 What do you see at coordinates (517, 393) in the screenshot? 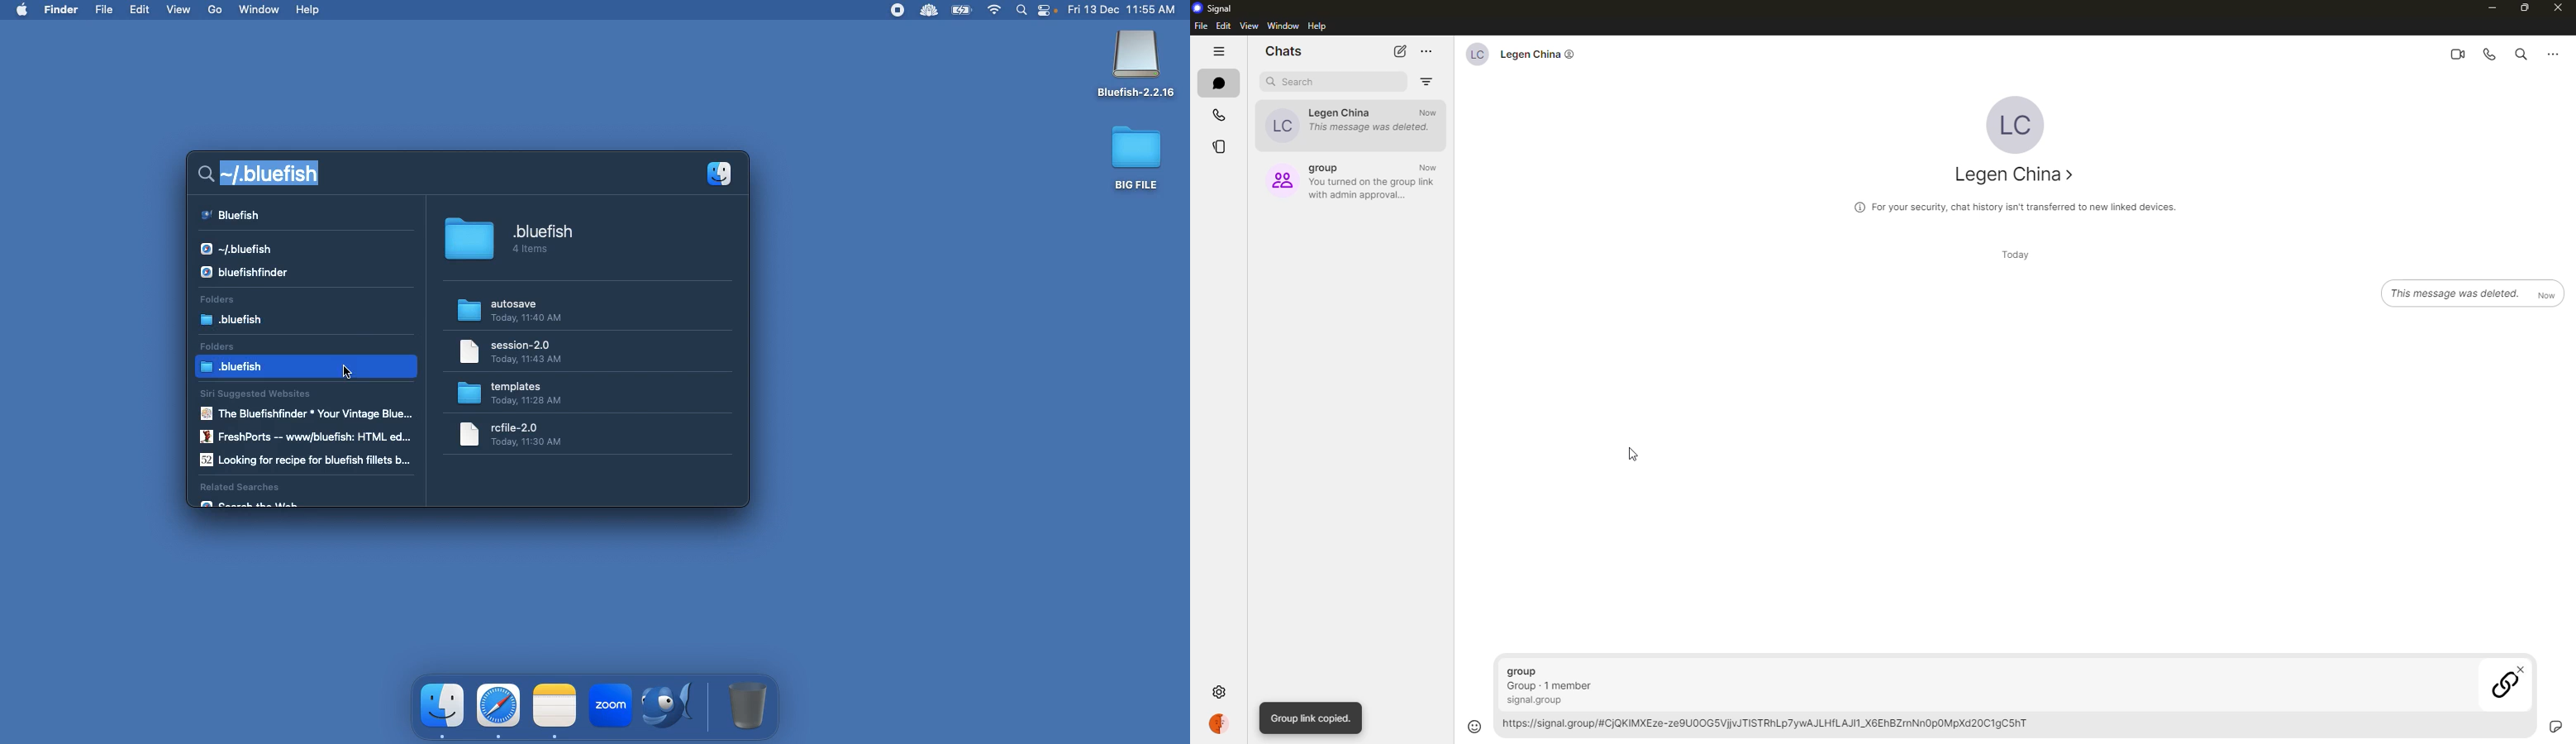
I see `Templates` at bounding box center [517, 393].